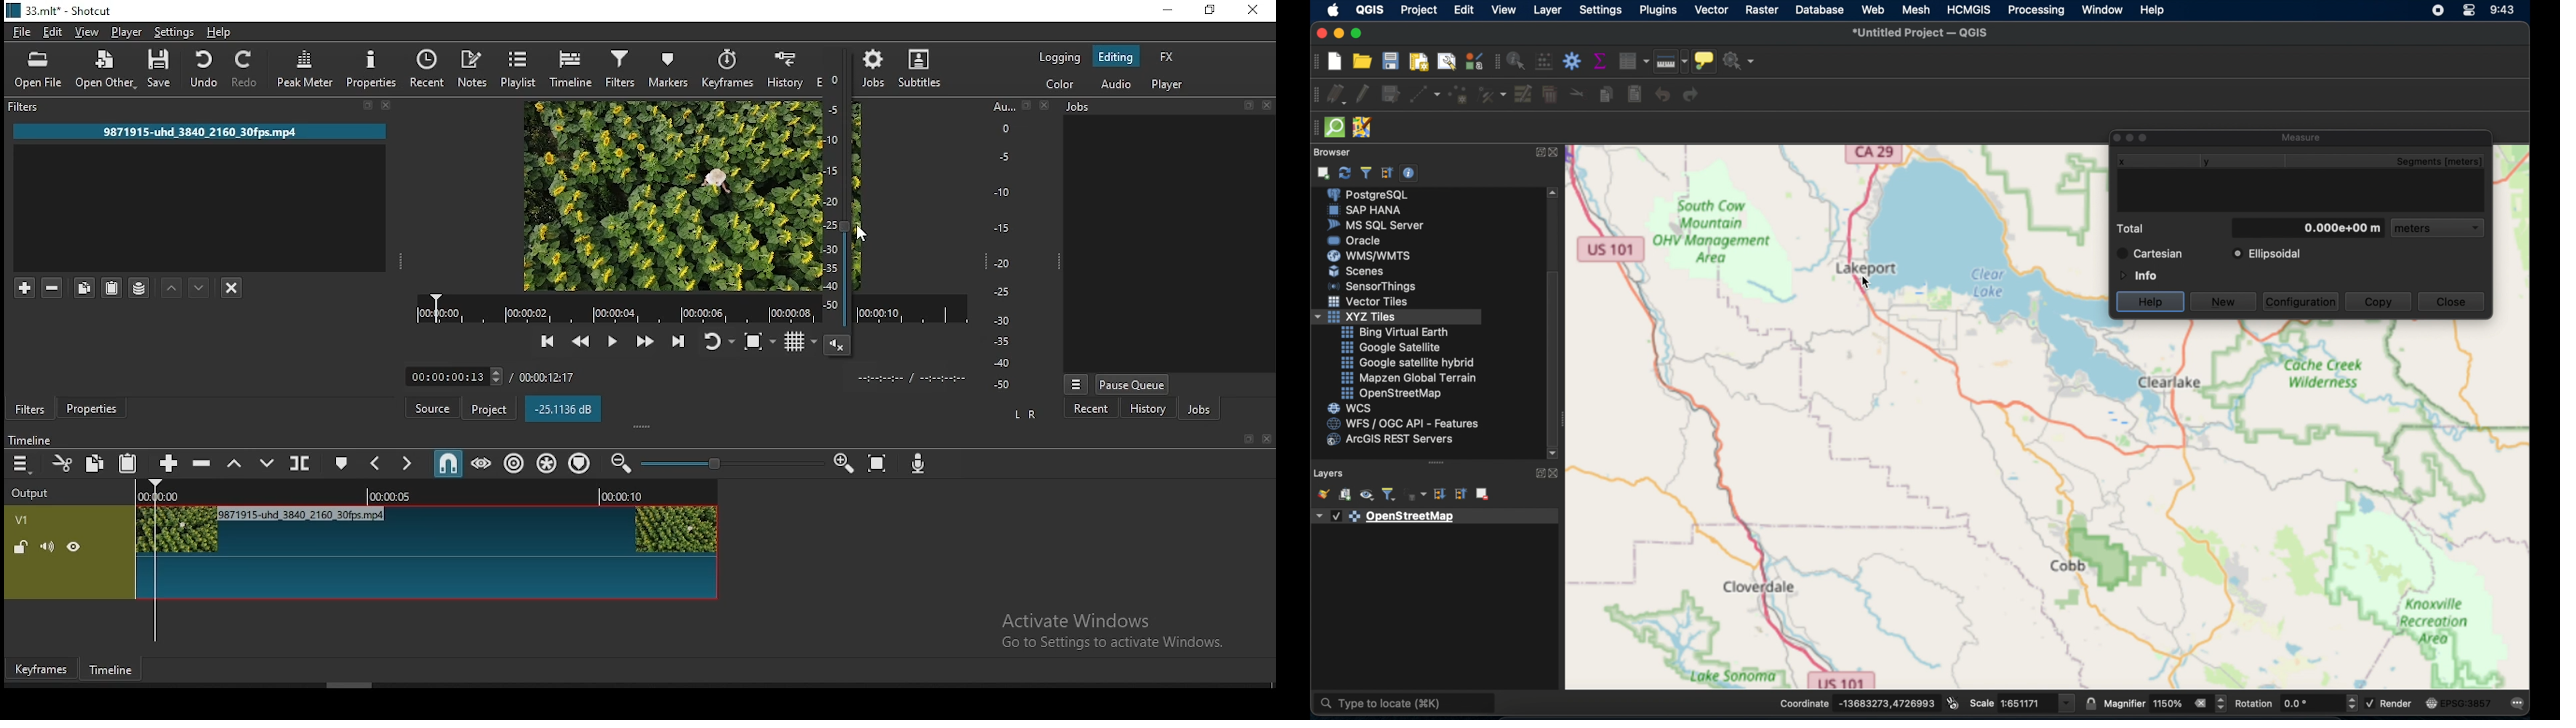 This screenshot has height=728, width=2576. I want to click on jobs, so click(1203, 409).